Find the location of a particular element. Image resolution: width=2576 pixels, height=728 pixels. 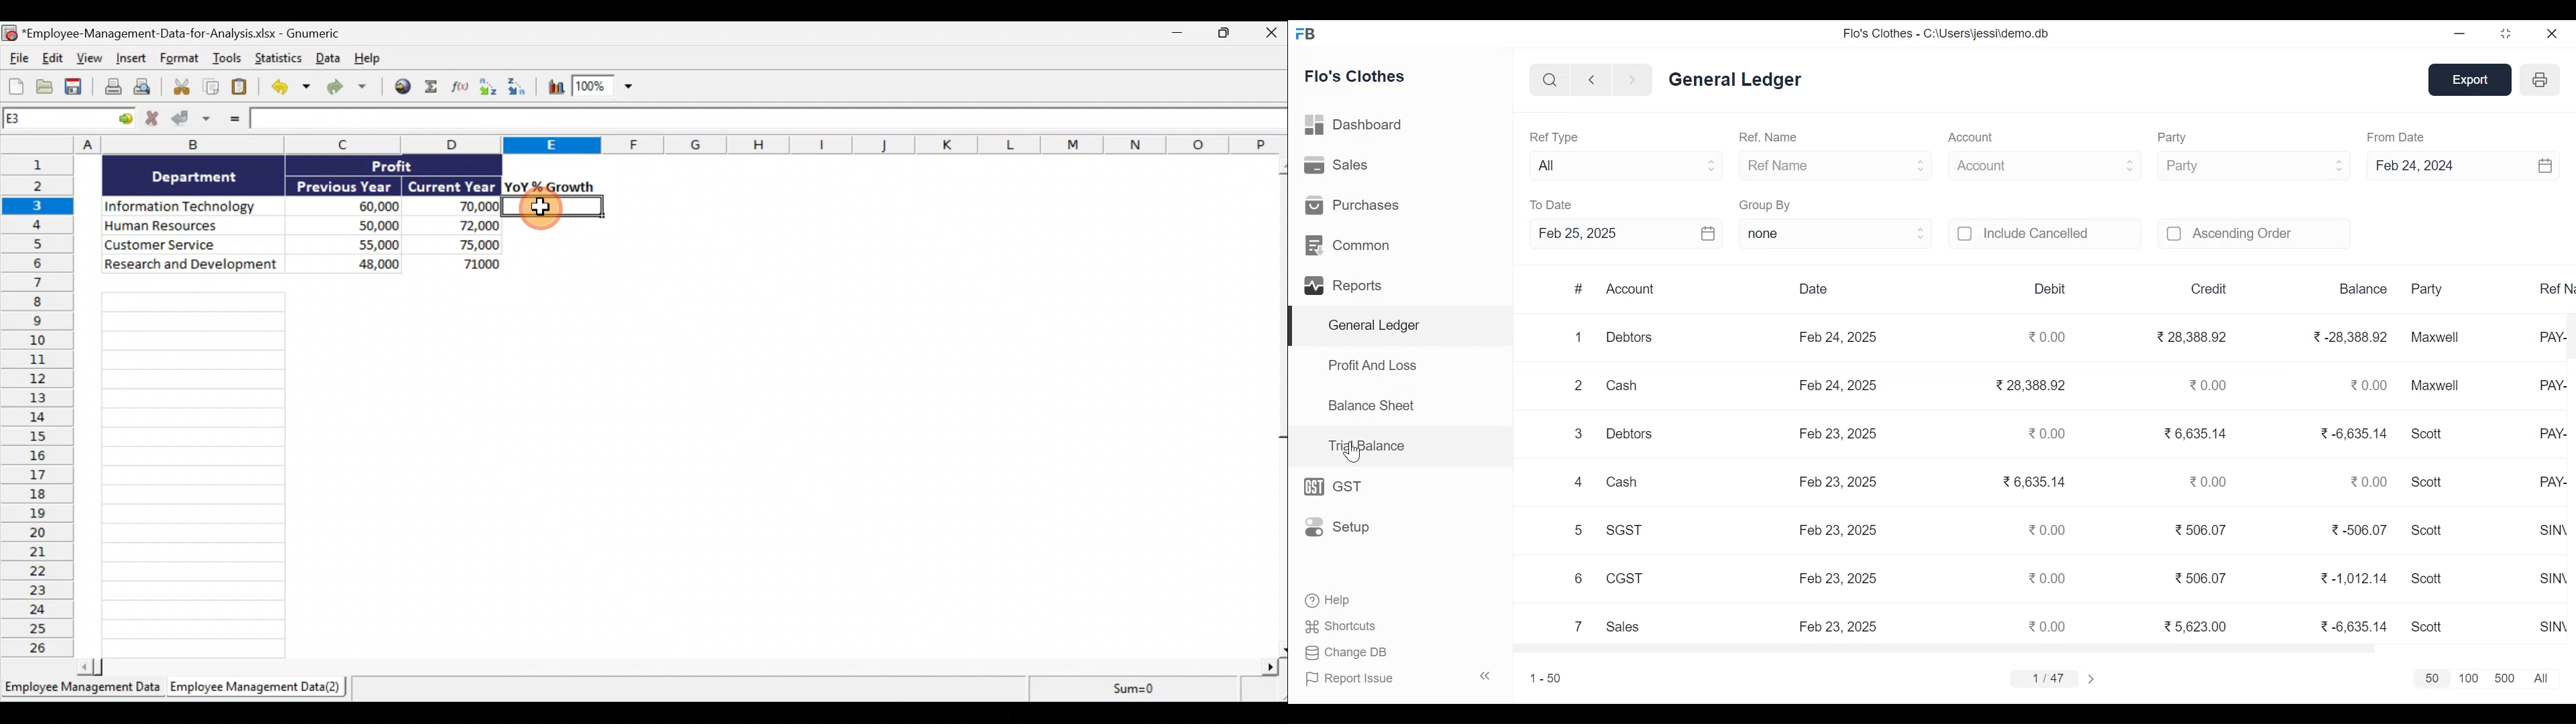

506.07 is located at coordinates (2202, 577).